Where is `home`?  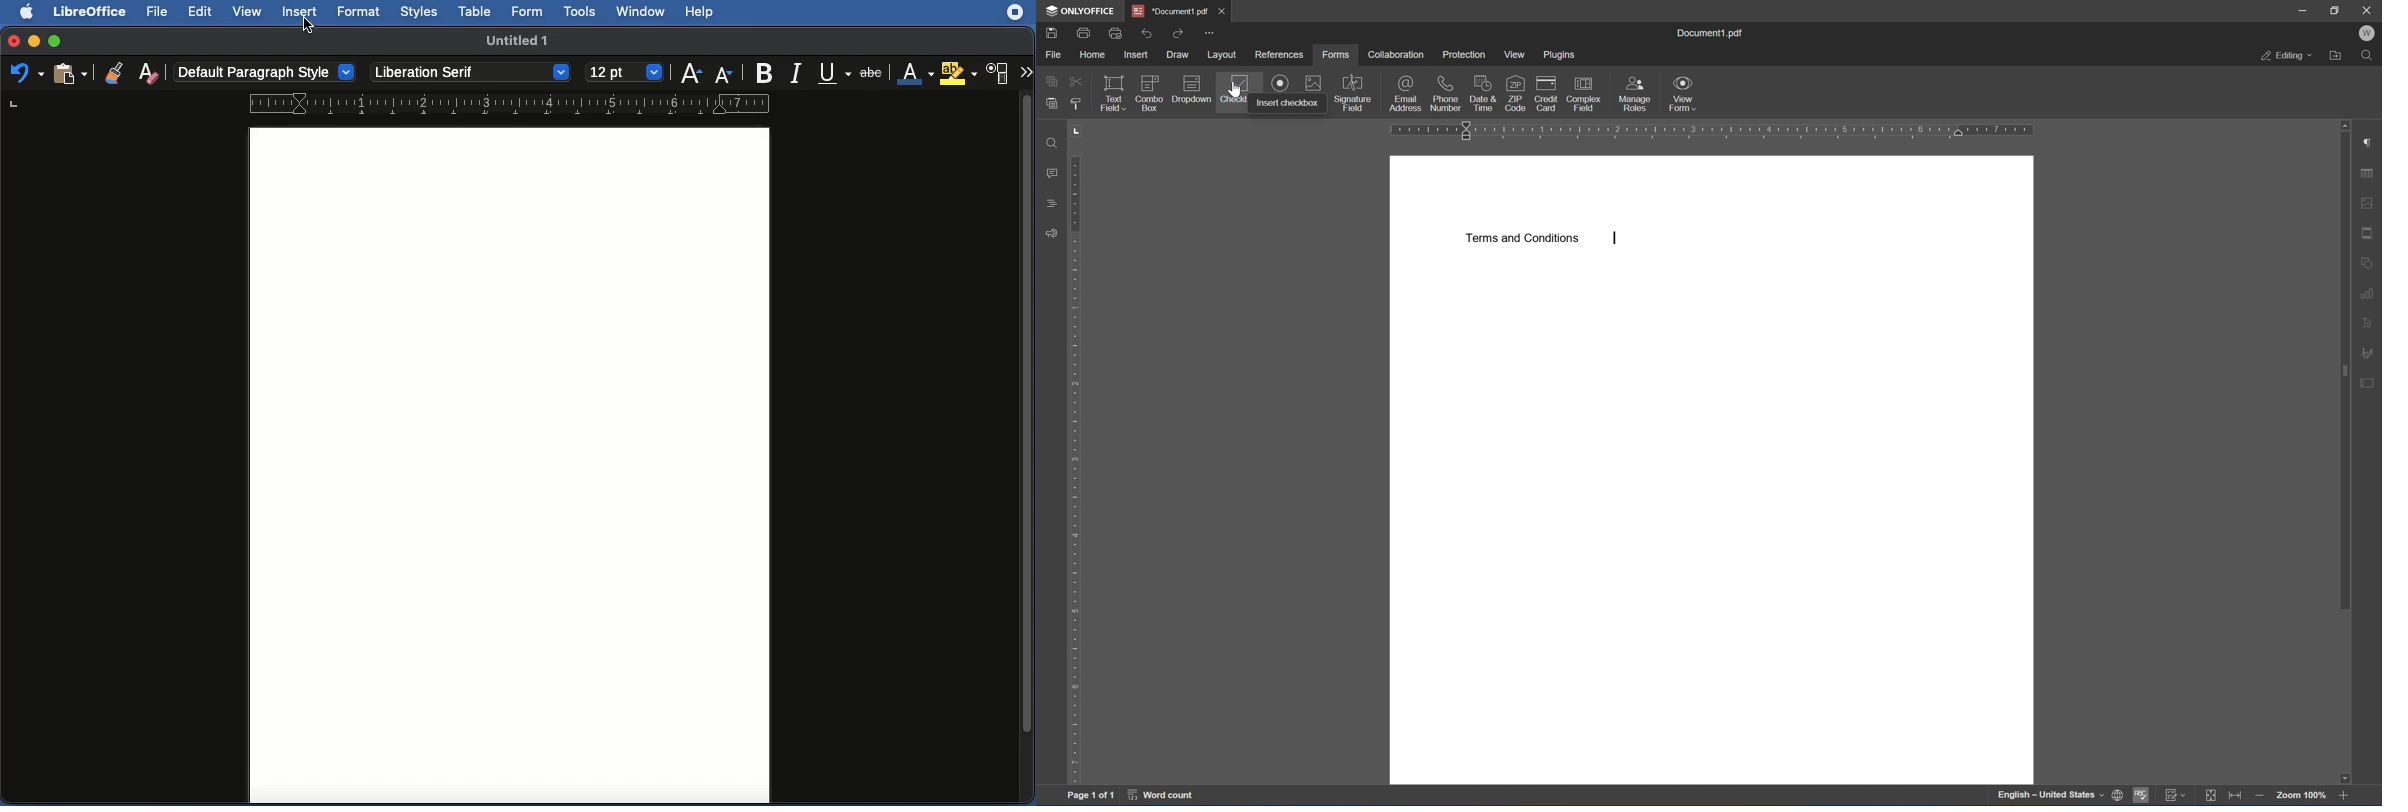
home is located at coordinates (1093, 54).